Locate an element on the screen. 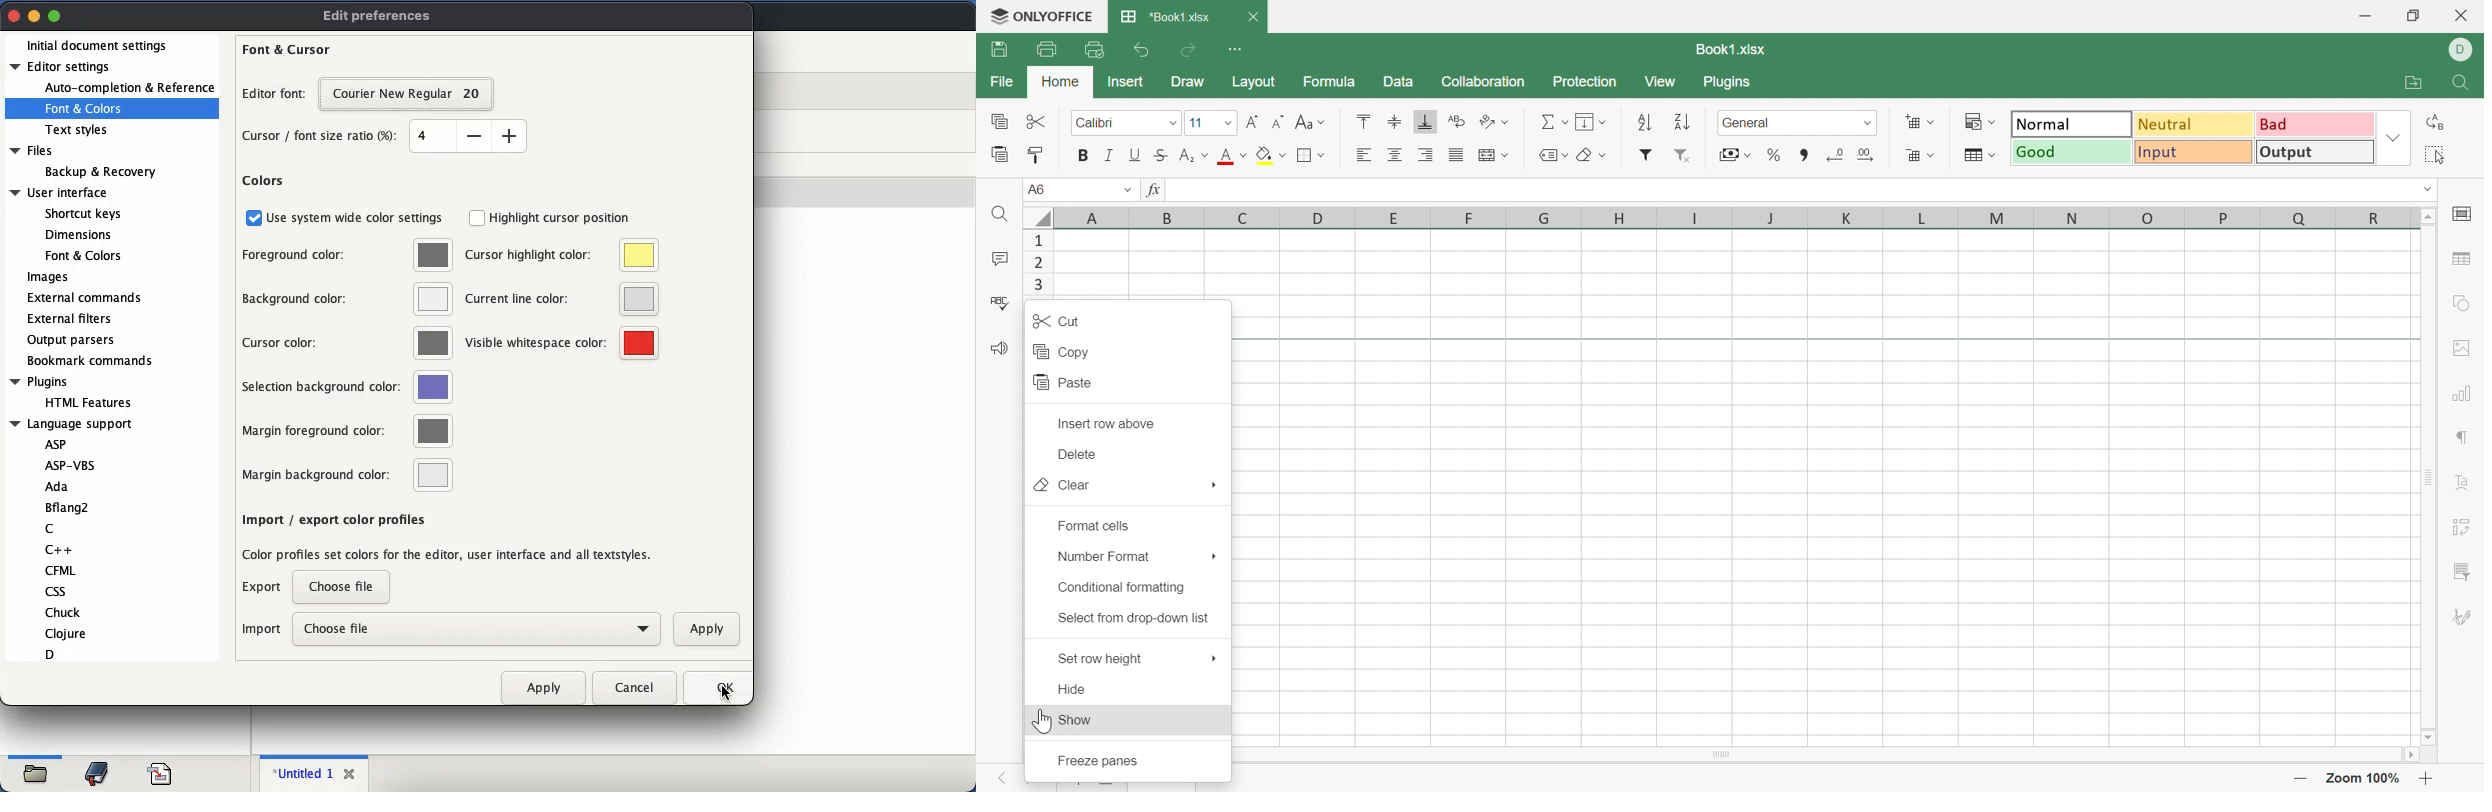 The width and height of the screenshot is (2492, 812). Fill color is located at coordinates (1274, 157).